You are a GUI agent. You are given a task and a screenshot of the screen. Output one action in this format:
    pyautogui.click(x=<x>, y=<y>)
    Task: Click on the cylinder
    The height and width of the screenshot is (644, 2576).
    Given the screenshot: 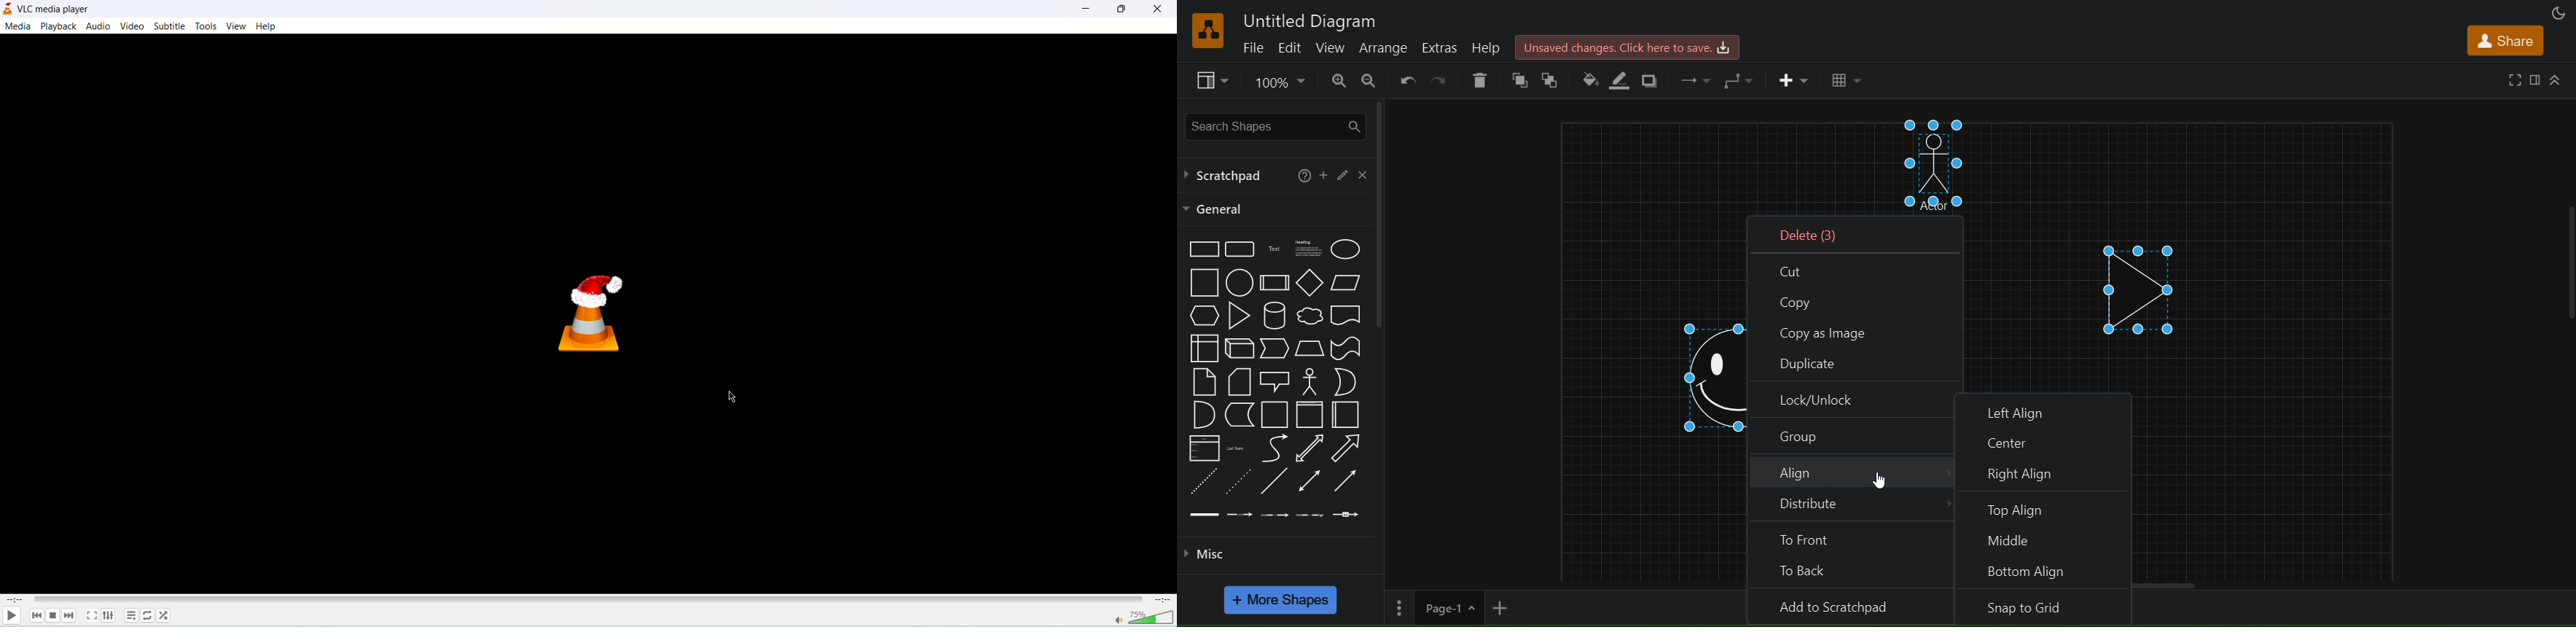 What is the action you would take?
    pyautogui.click(x=1274, y=314)
    